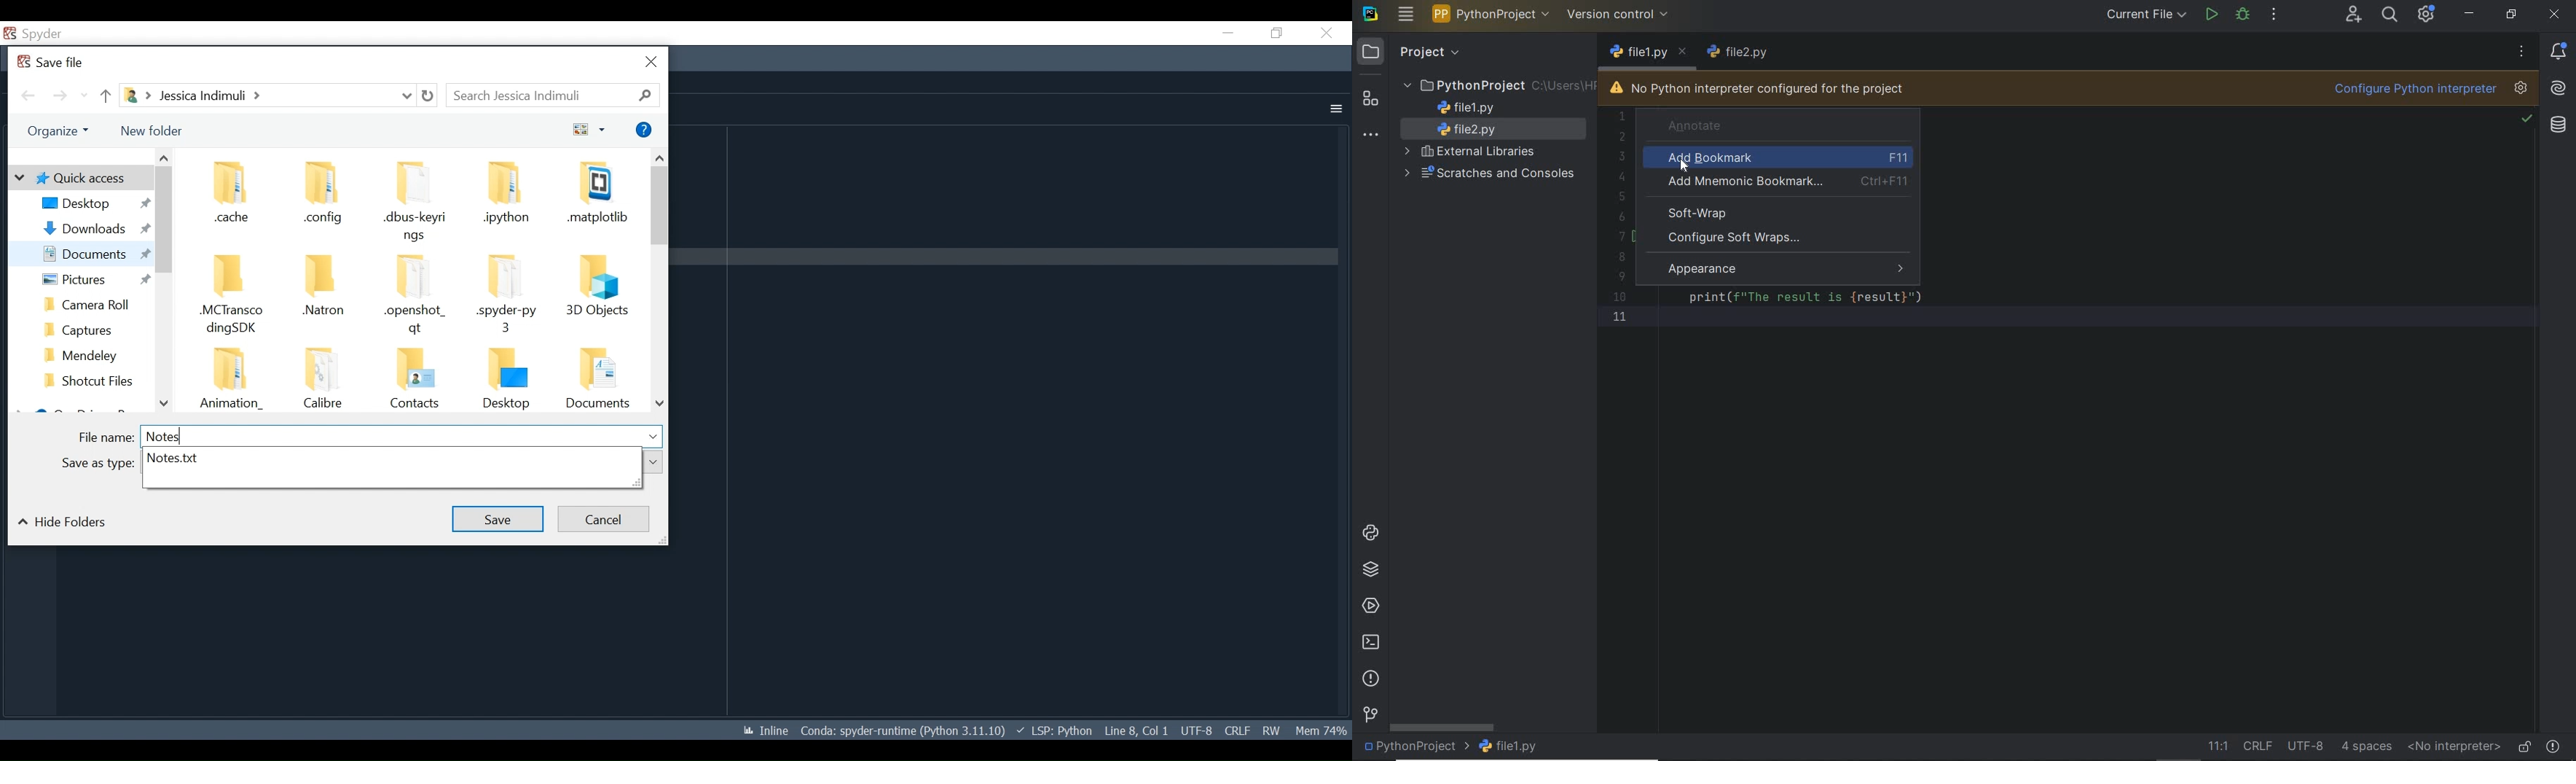  Describe the element at coordinates (1498, 86) in the screenshot. I see `project folder` at that location.